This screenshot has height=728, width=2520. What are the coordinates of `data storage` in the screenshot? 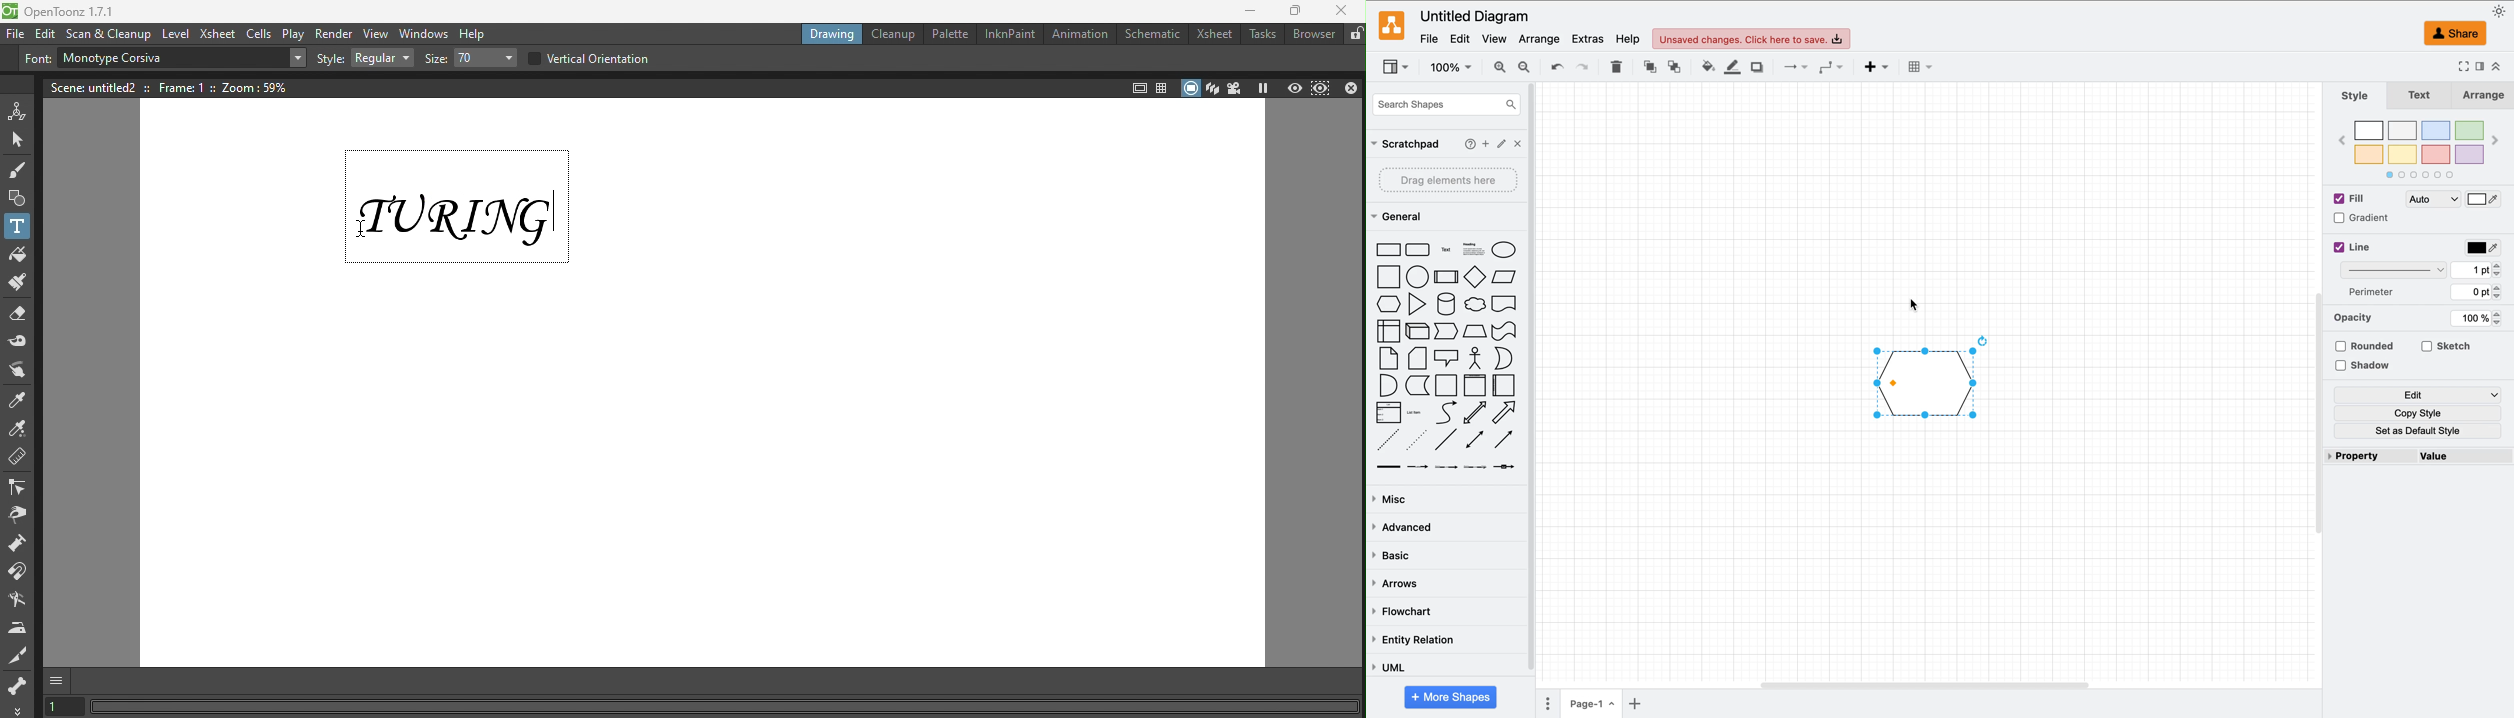 It's located at (1417, 385).